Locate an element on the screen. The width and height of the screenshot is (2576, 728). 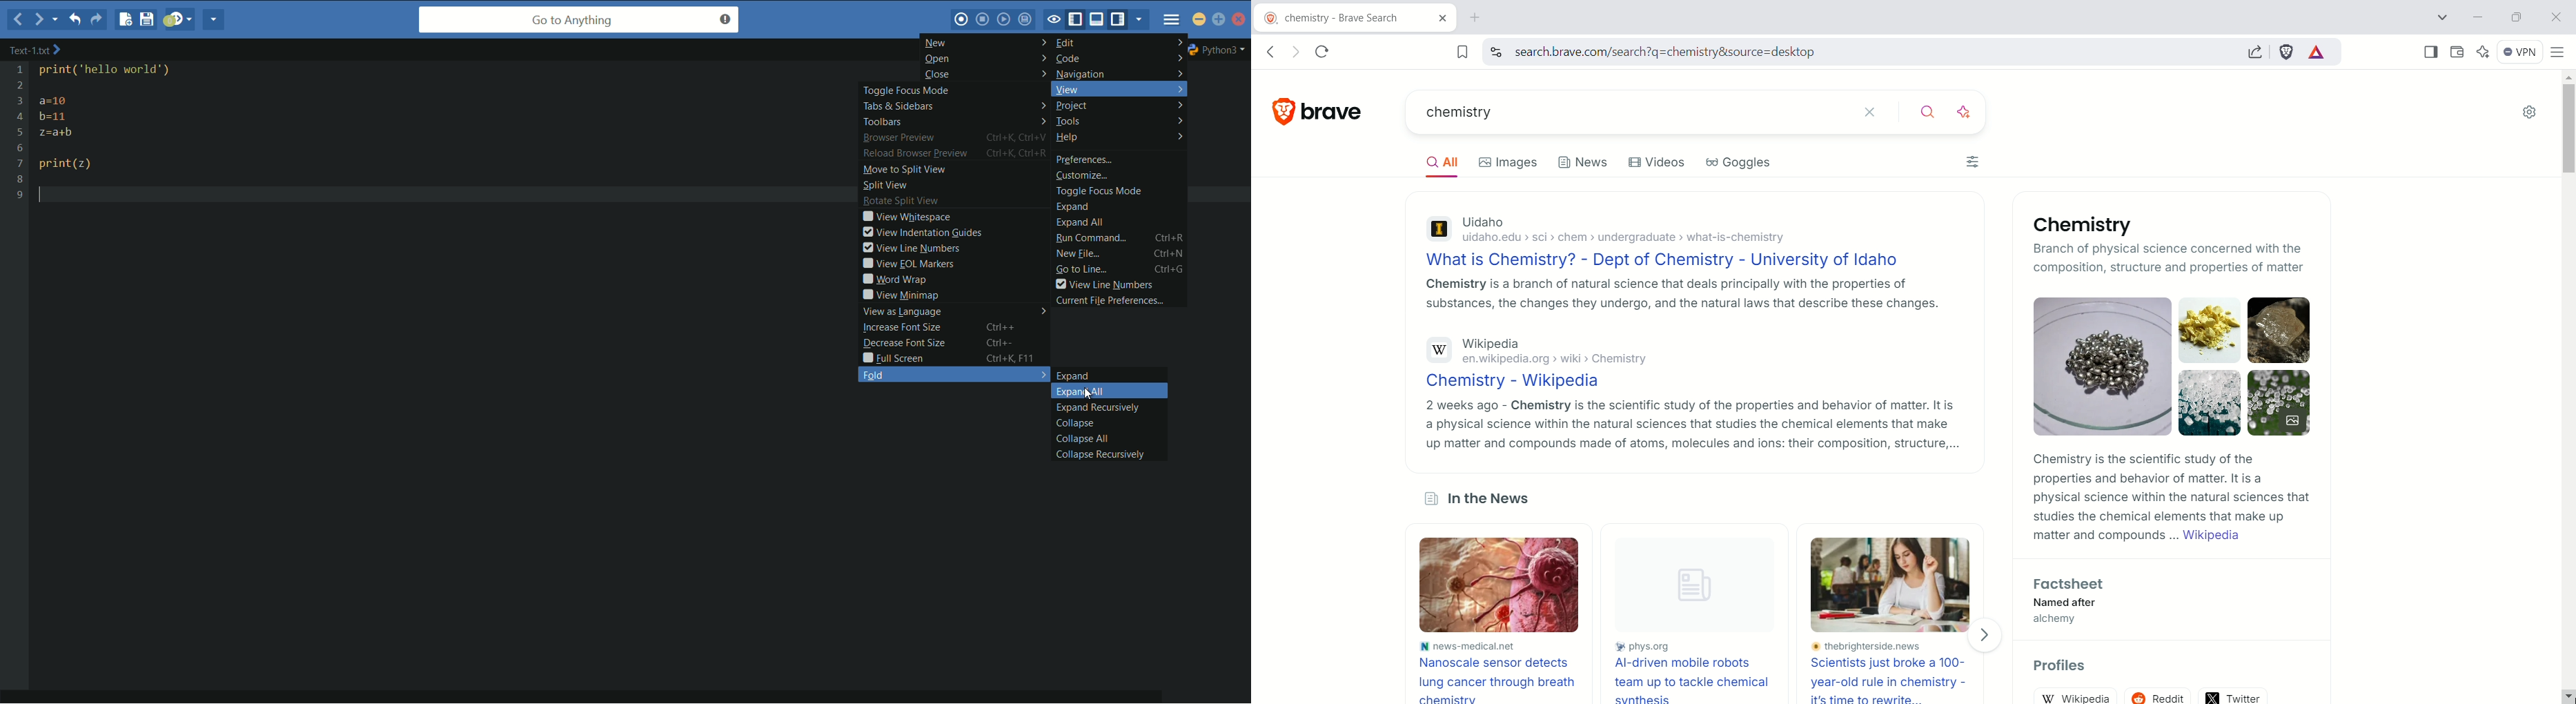
close is located at coordinates (1436, 21).